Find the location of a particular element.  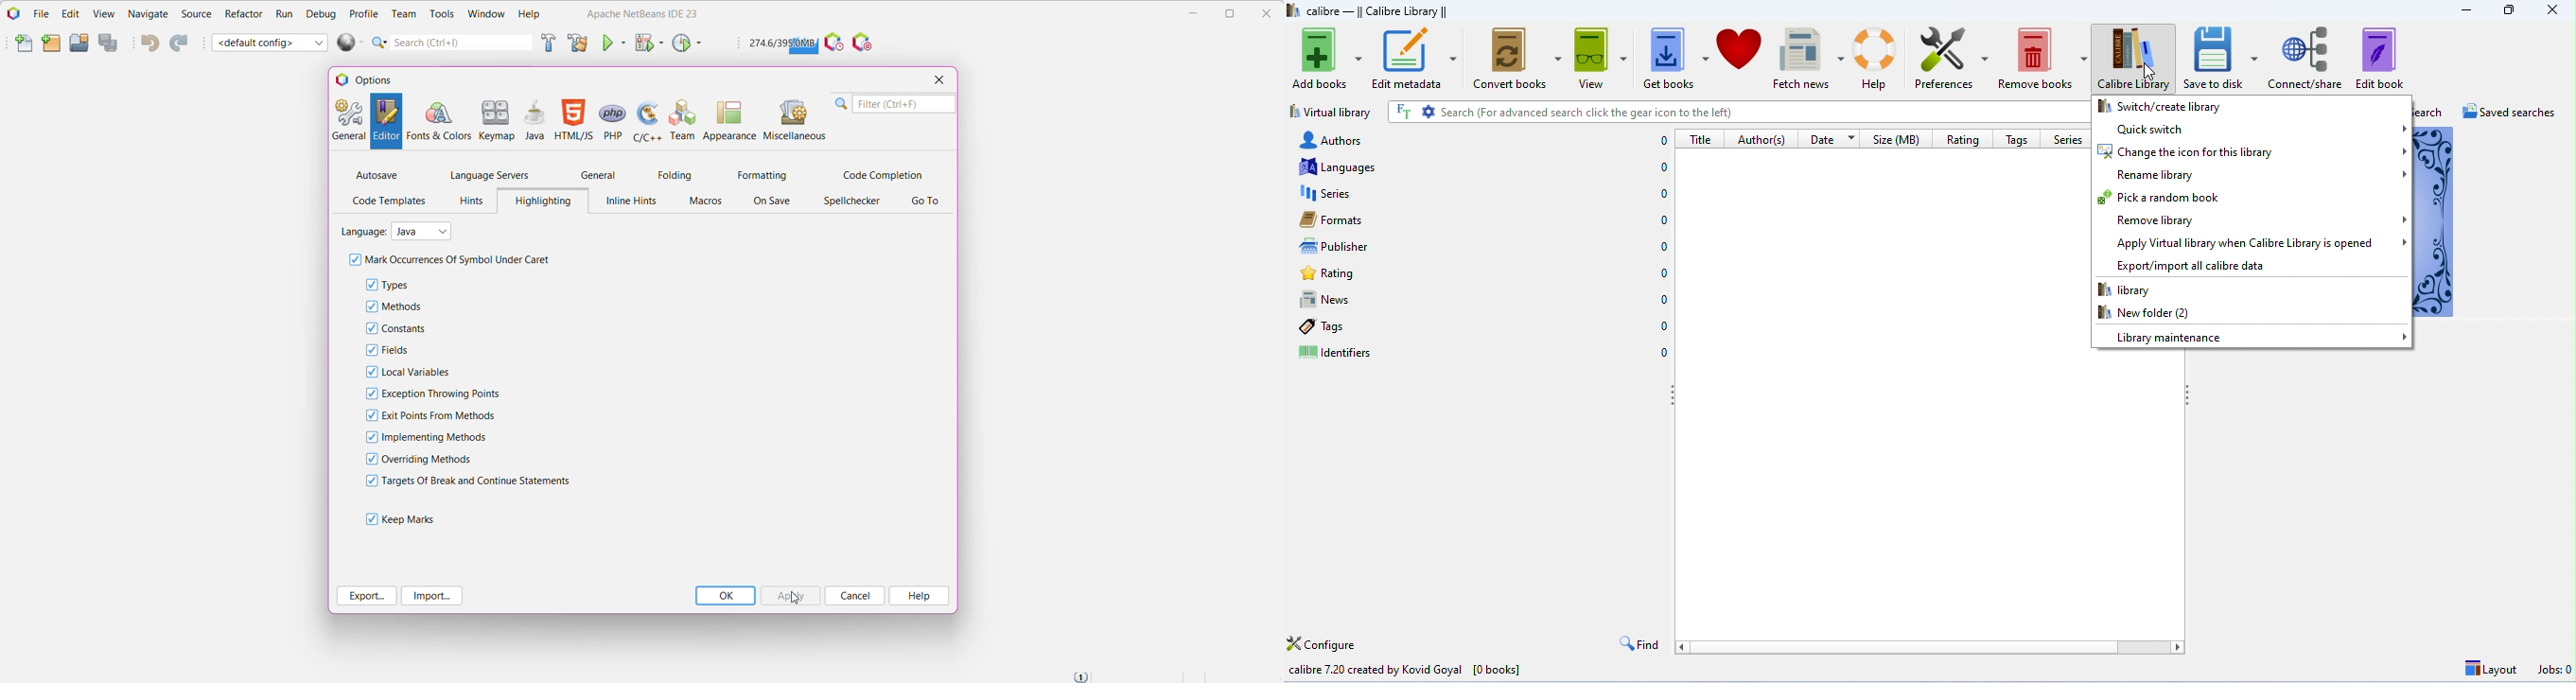

Open Project is located at coordinates (79, 42).